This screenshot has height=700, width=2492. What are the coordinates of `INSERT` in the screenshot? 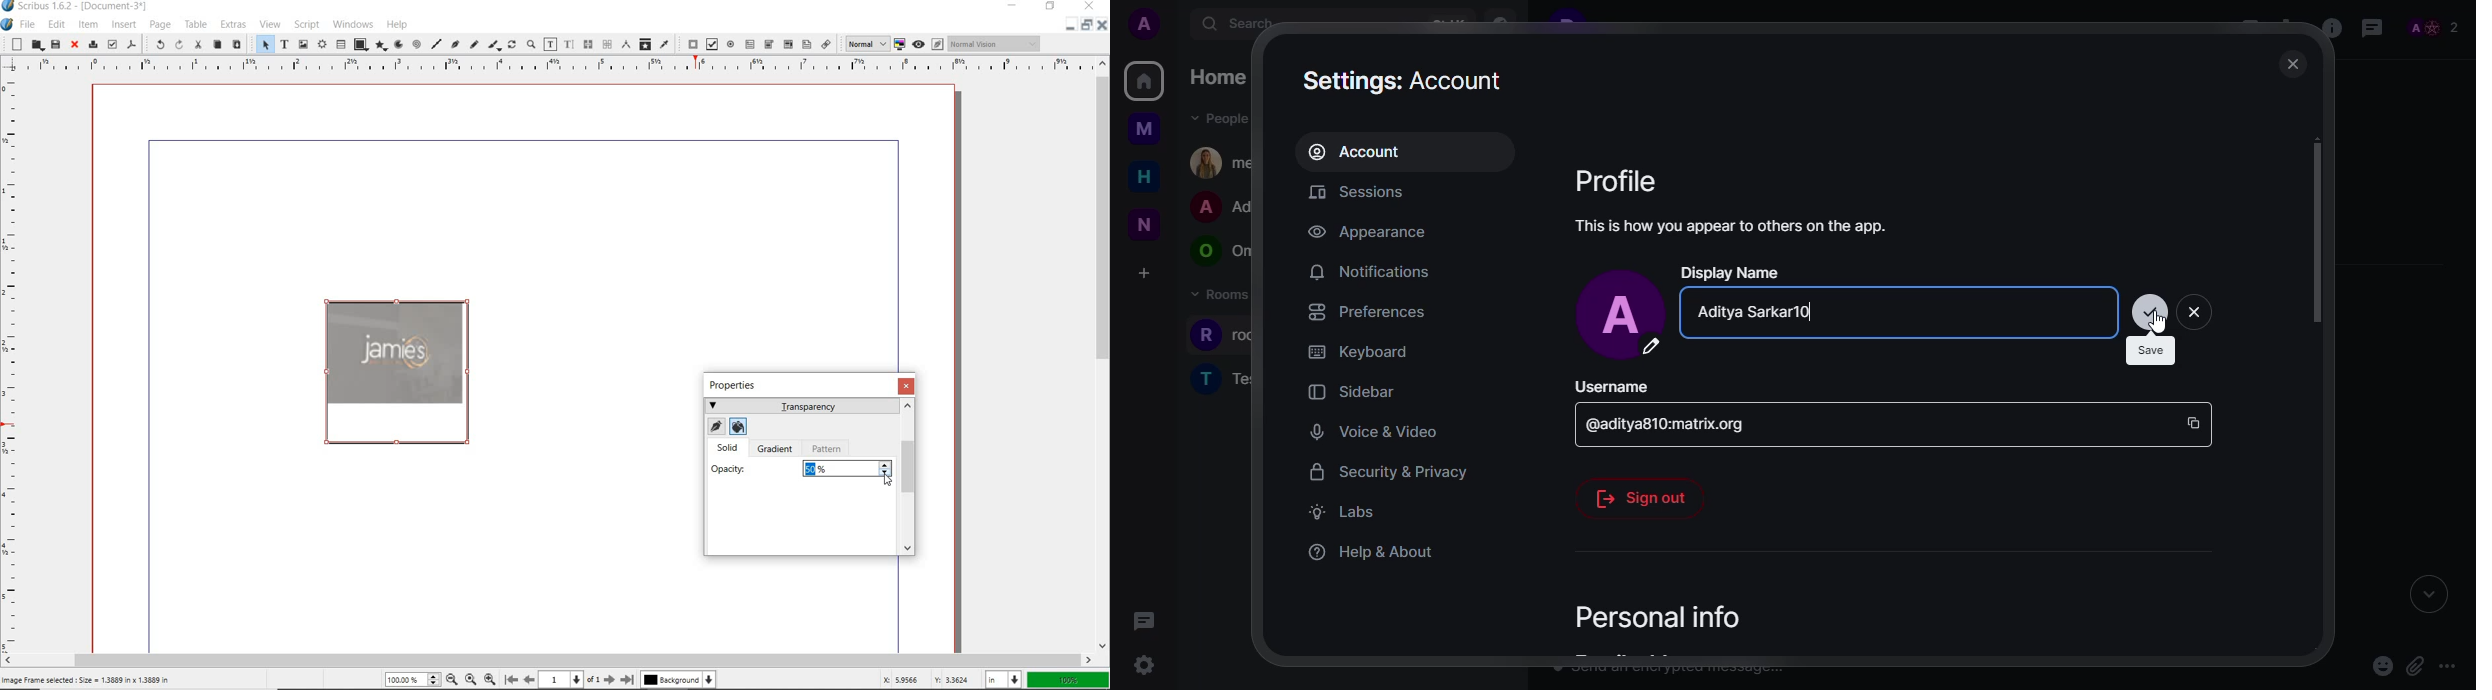 It's located at (124, 25).